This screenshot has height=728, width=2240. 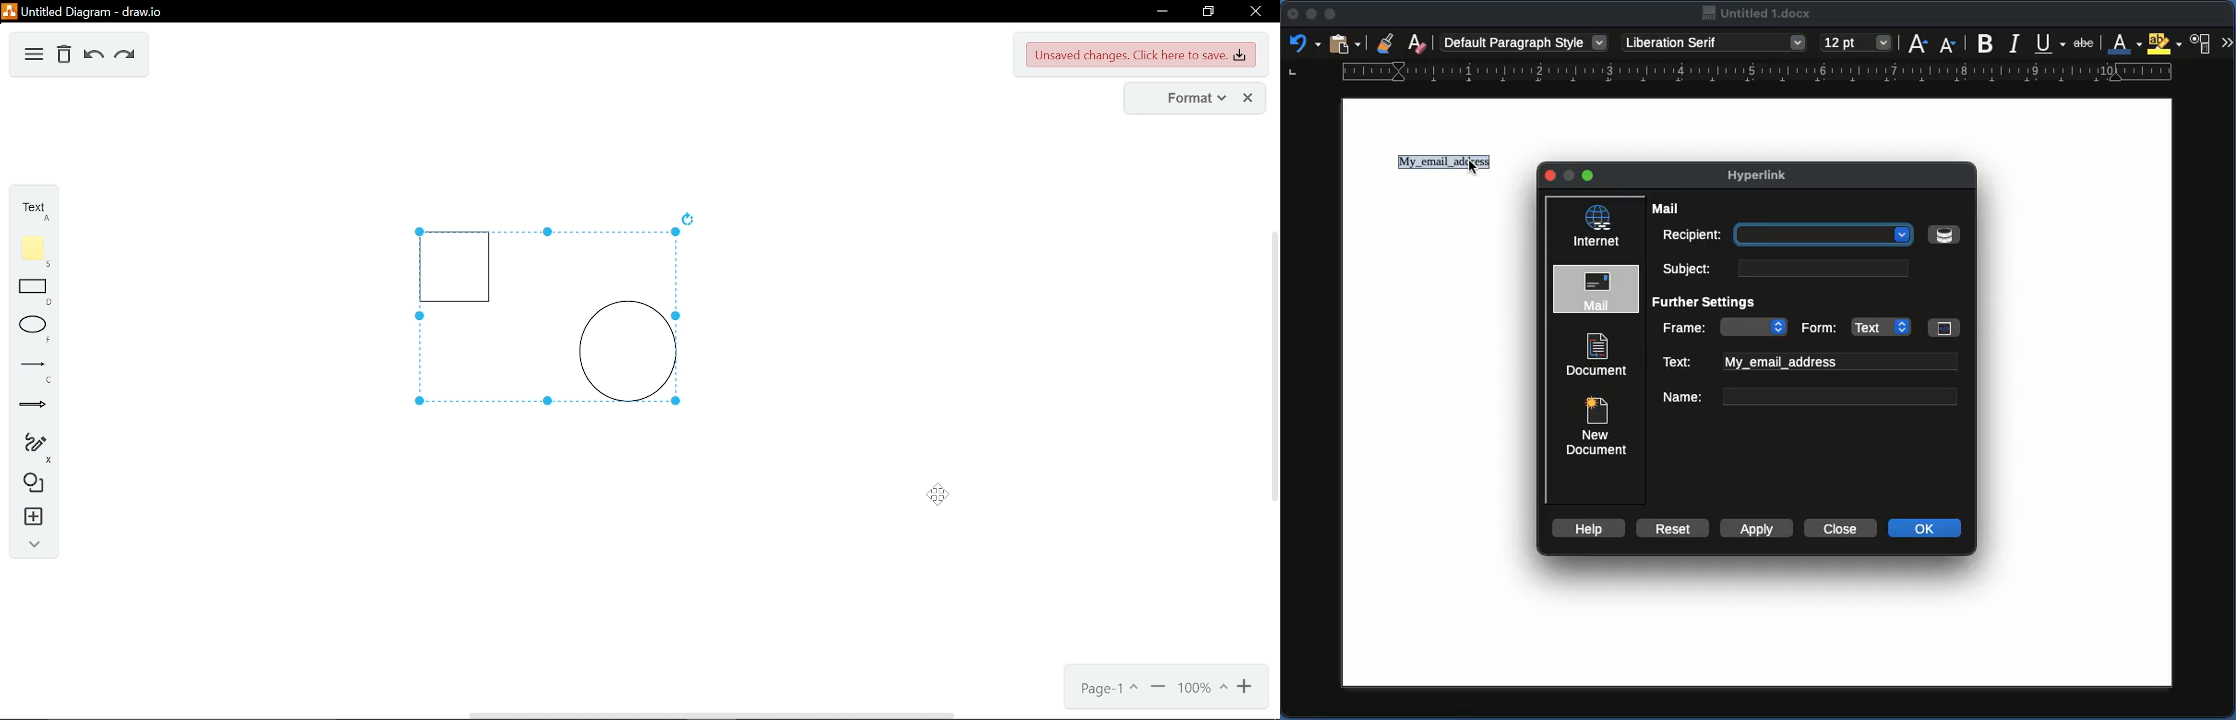 I want to click on freehand, so click(x=31, y=448).